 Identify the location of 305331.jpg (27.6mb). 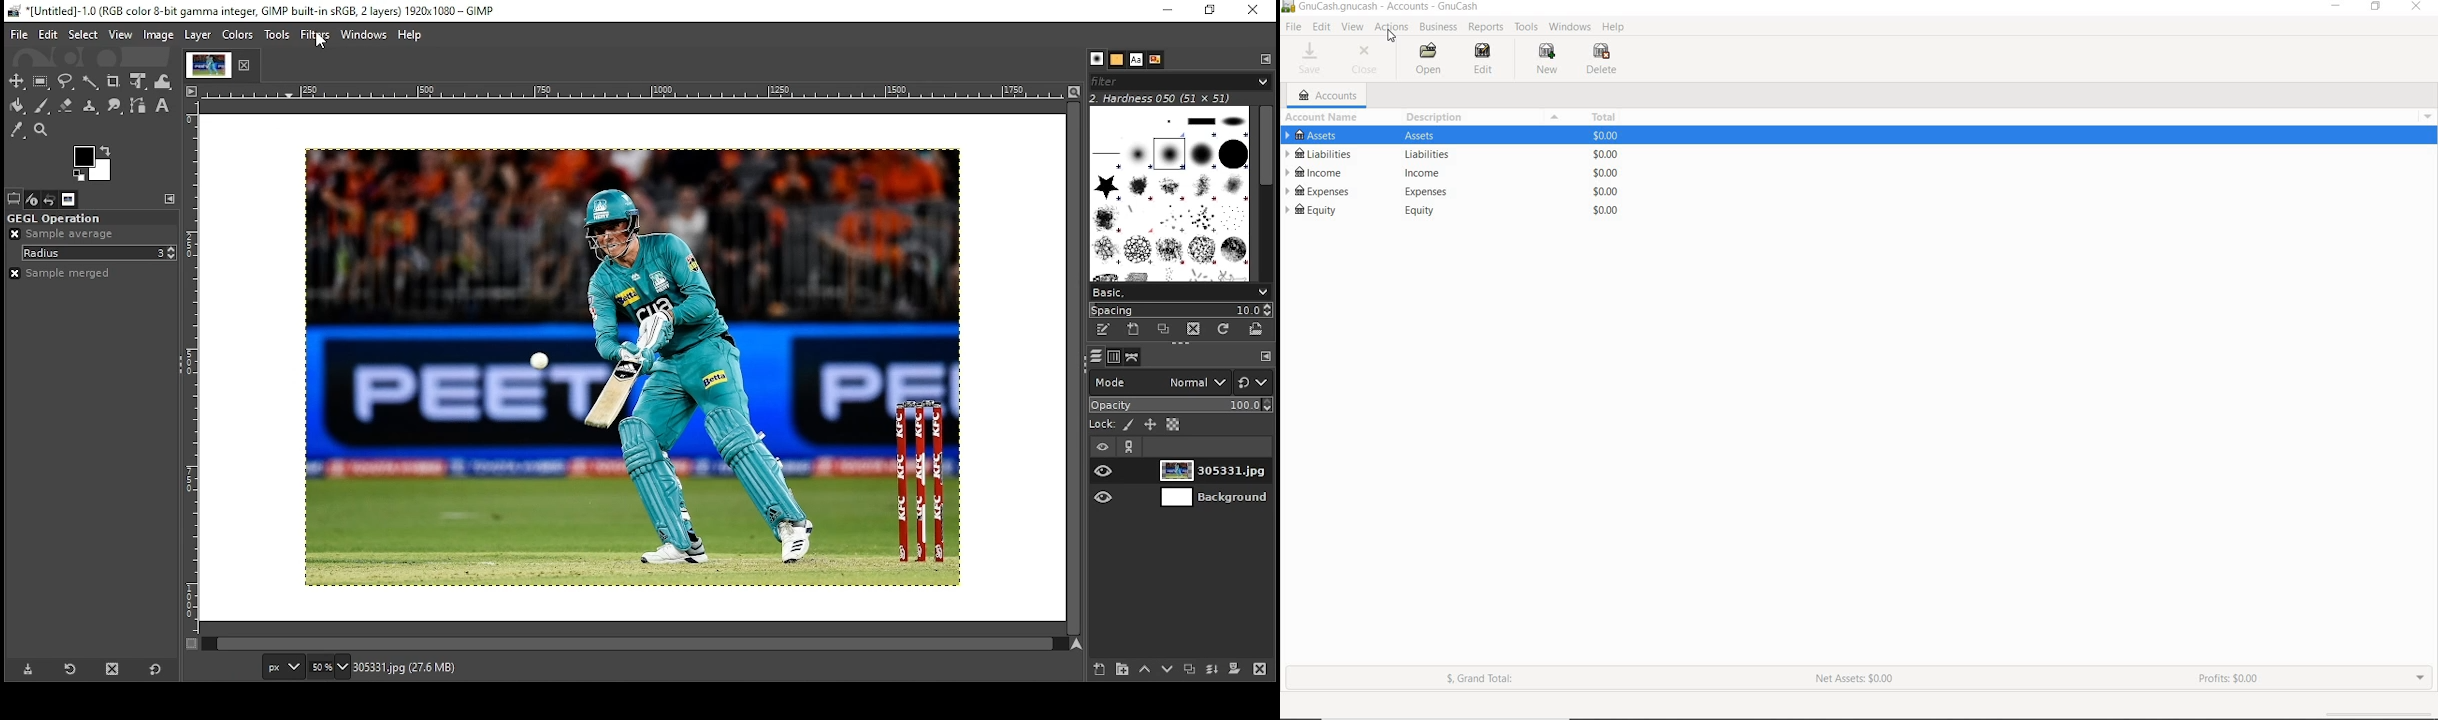
(405, 668).